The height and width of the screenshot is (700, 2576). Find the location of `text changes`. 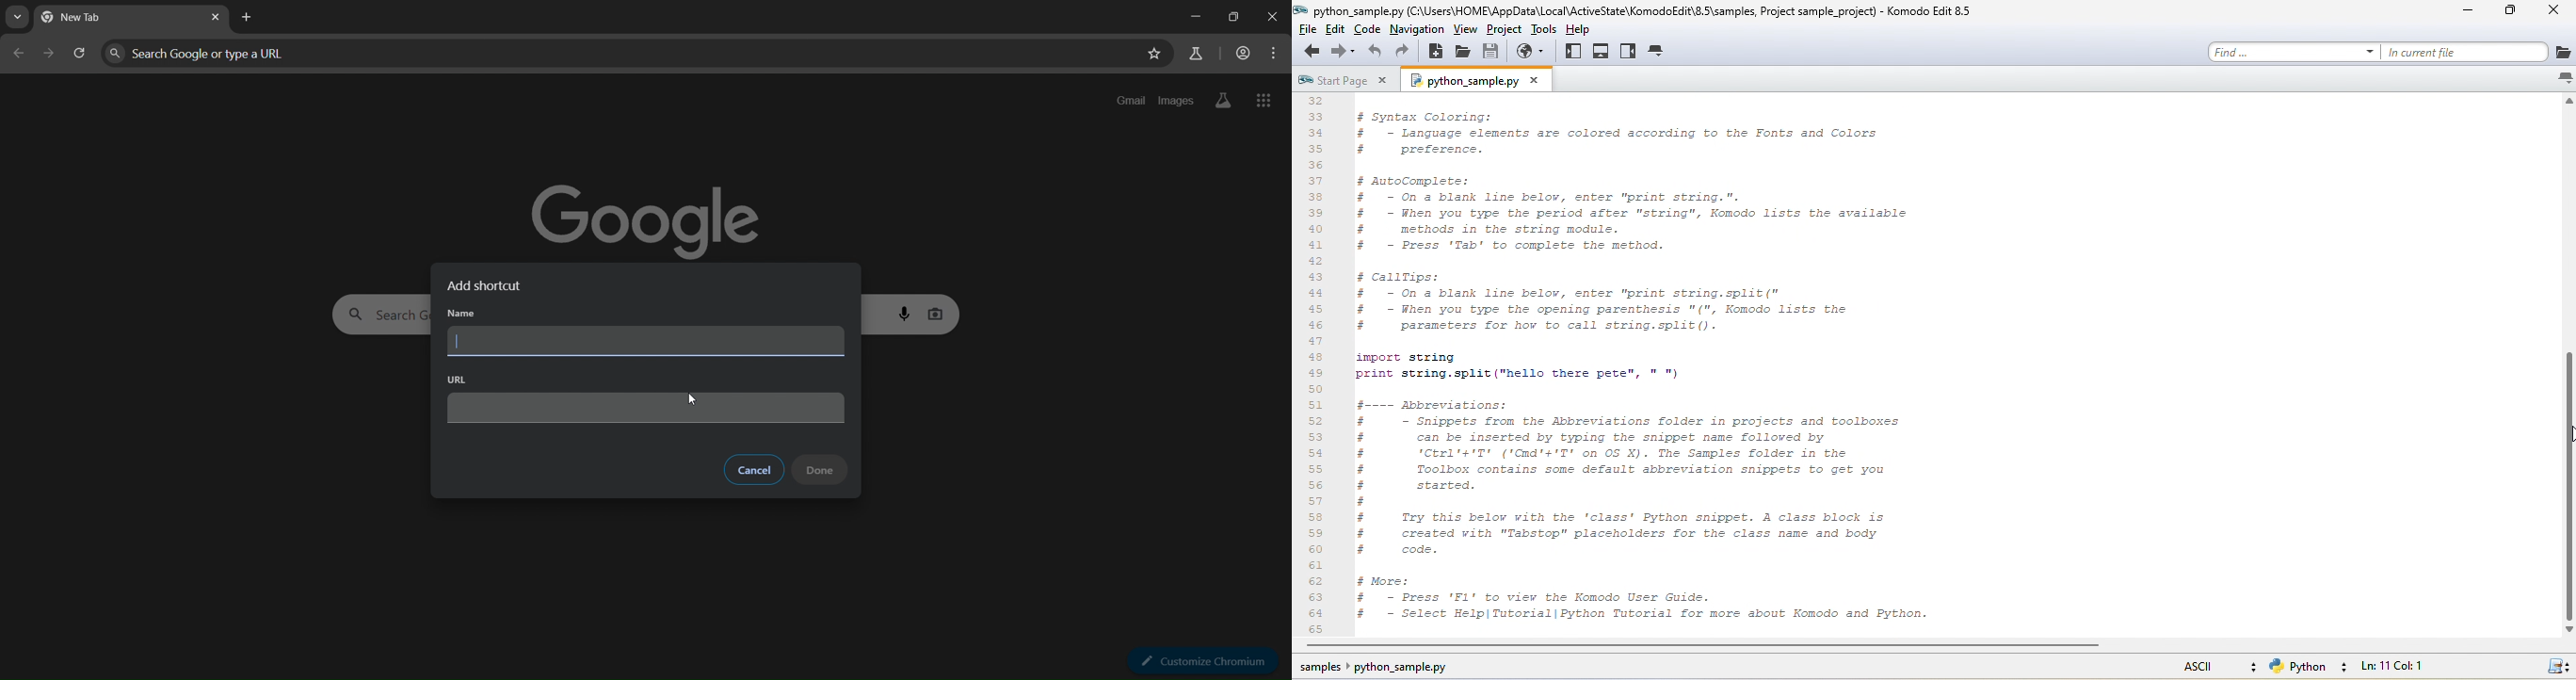

text changes is located at coordinates (1673, 364).